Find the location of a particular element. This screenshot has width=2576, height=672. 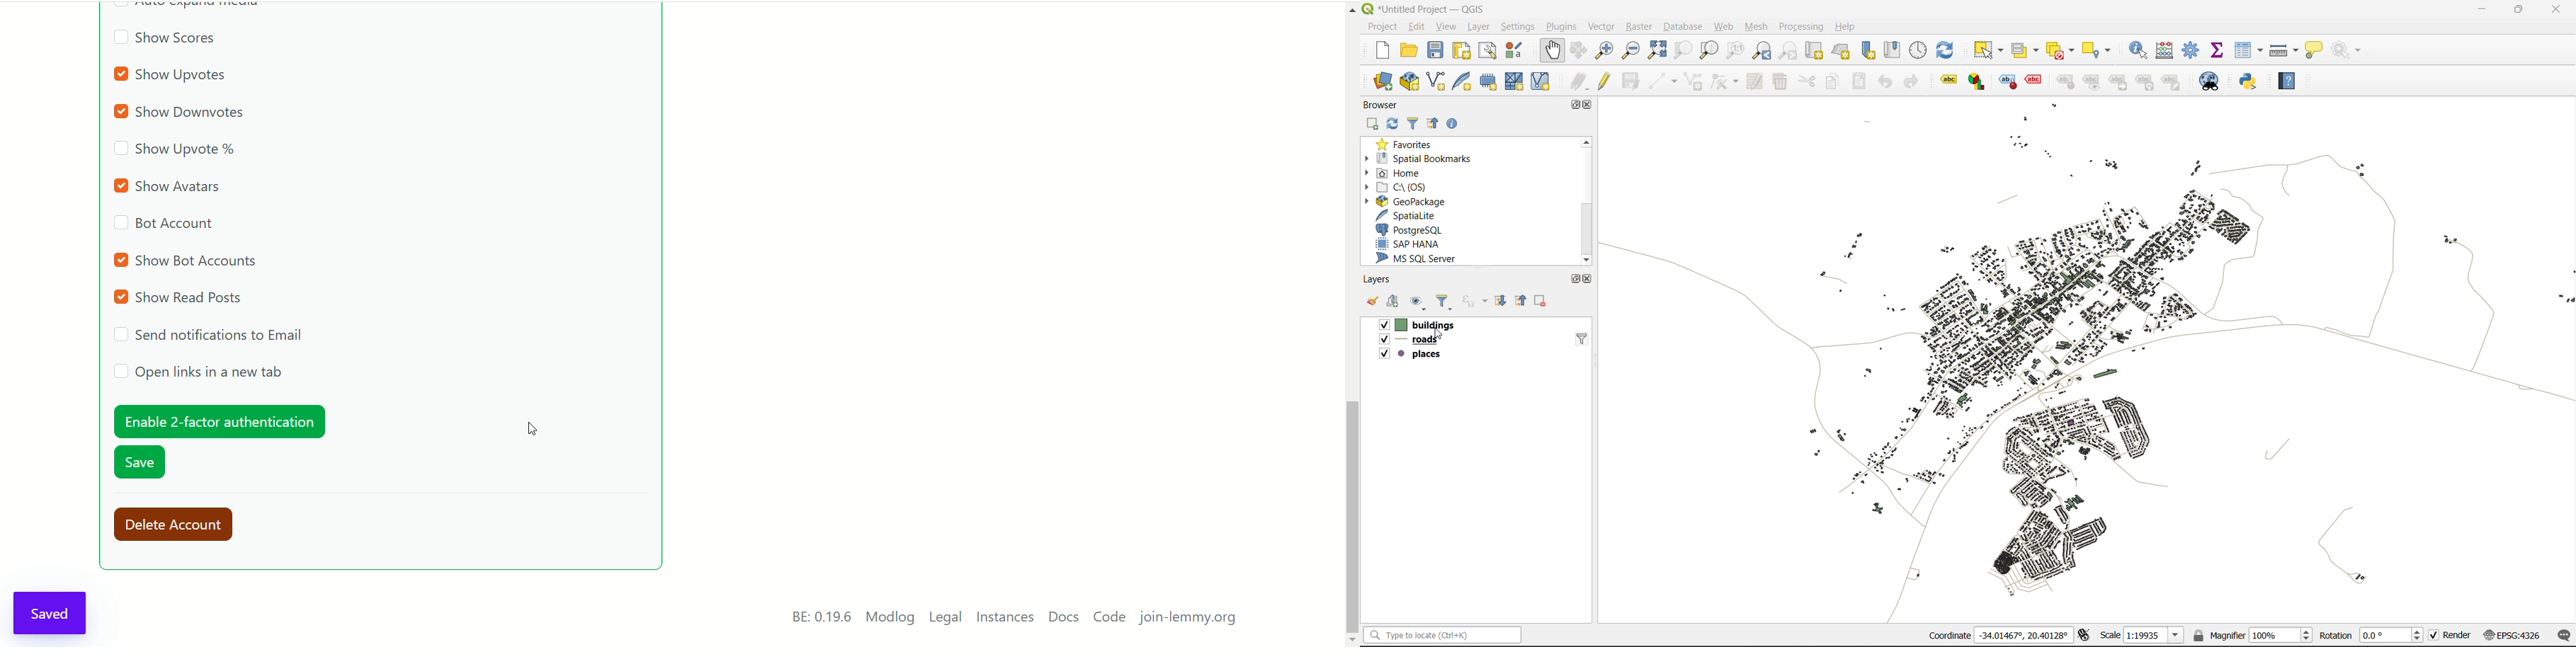

BE is located at coordinates (819, 617).